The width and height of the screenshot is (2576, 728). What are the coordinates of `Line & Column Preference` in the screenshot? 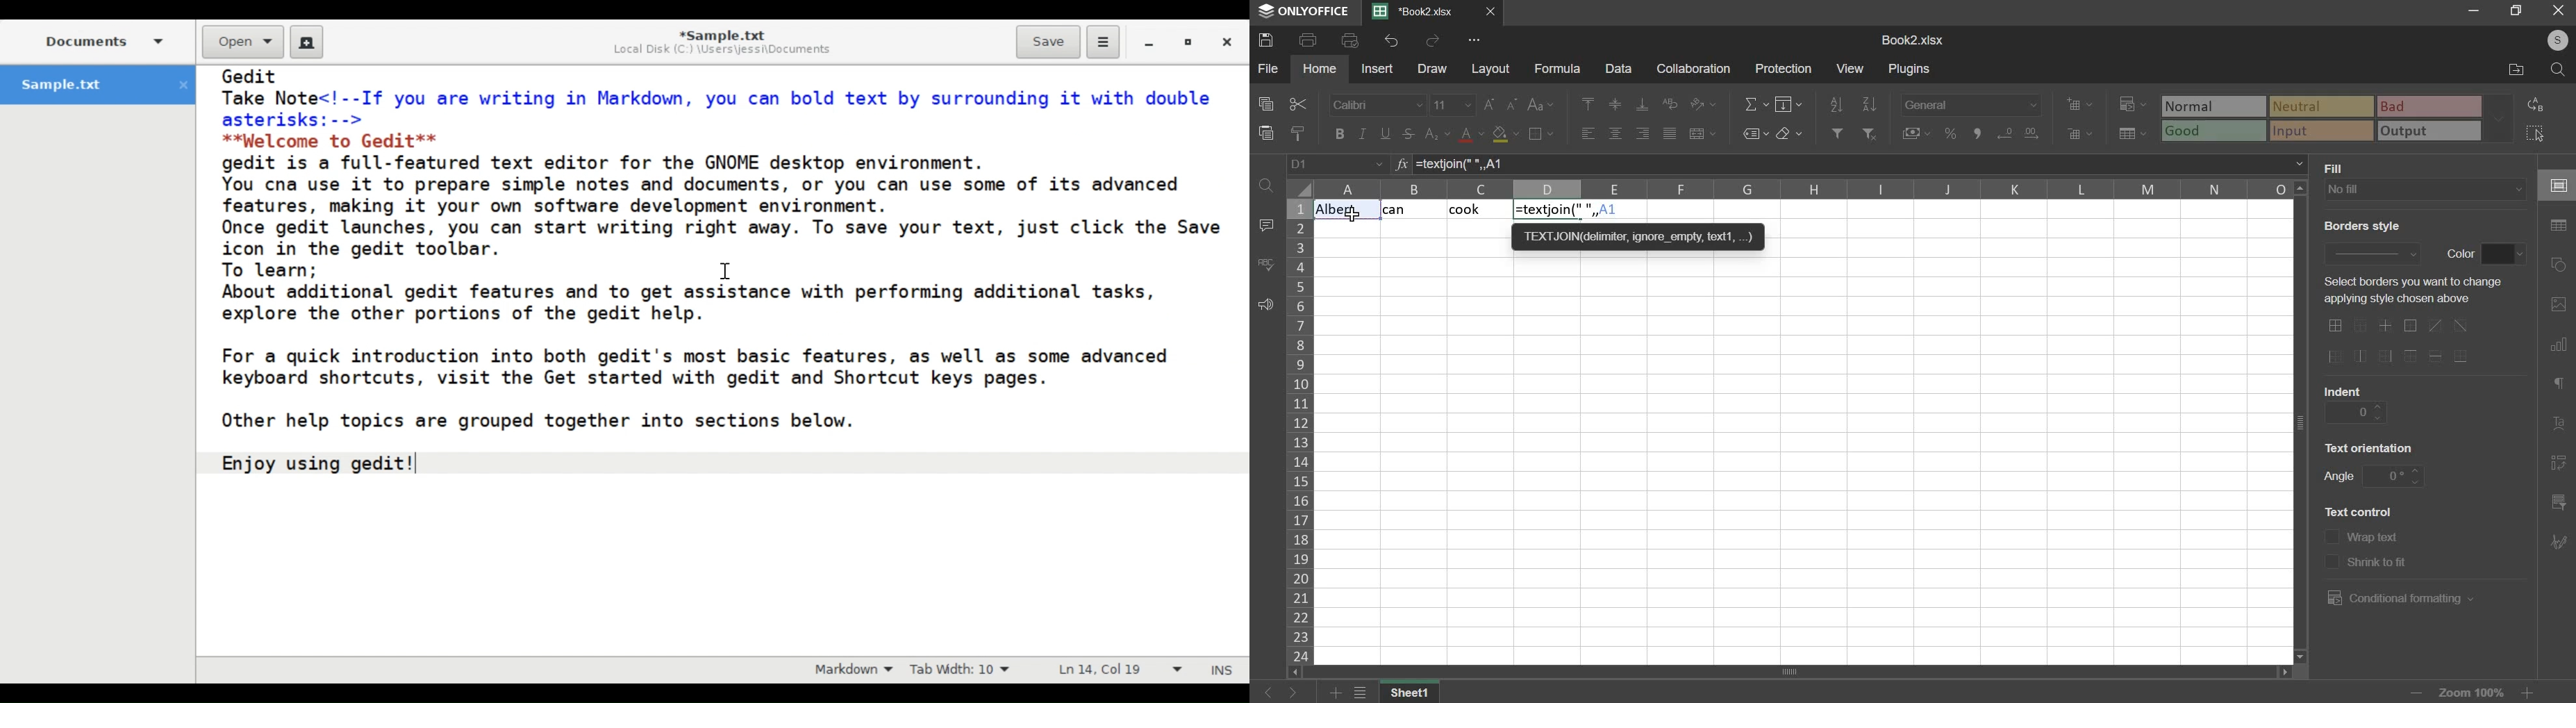 It's located at (1121, 669).